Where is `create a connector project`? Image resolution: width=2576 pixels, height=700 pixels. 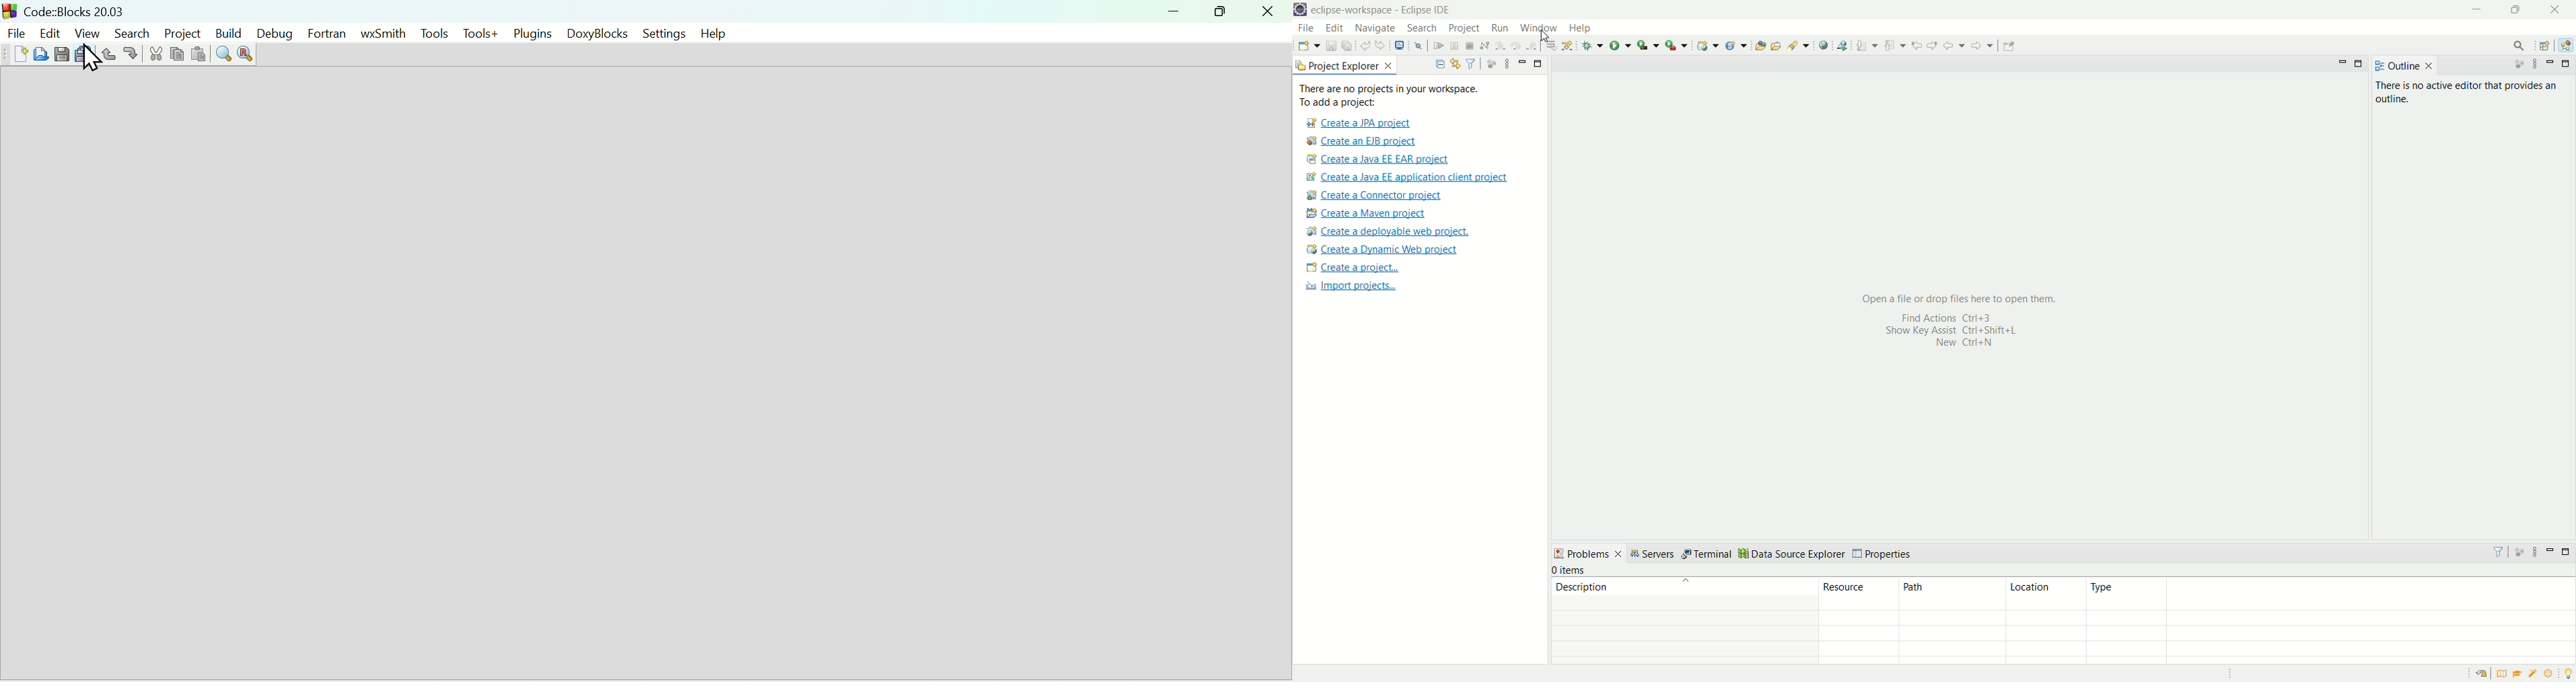 create a connector project is located at coordinates (1372, 197).